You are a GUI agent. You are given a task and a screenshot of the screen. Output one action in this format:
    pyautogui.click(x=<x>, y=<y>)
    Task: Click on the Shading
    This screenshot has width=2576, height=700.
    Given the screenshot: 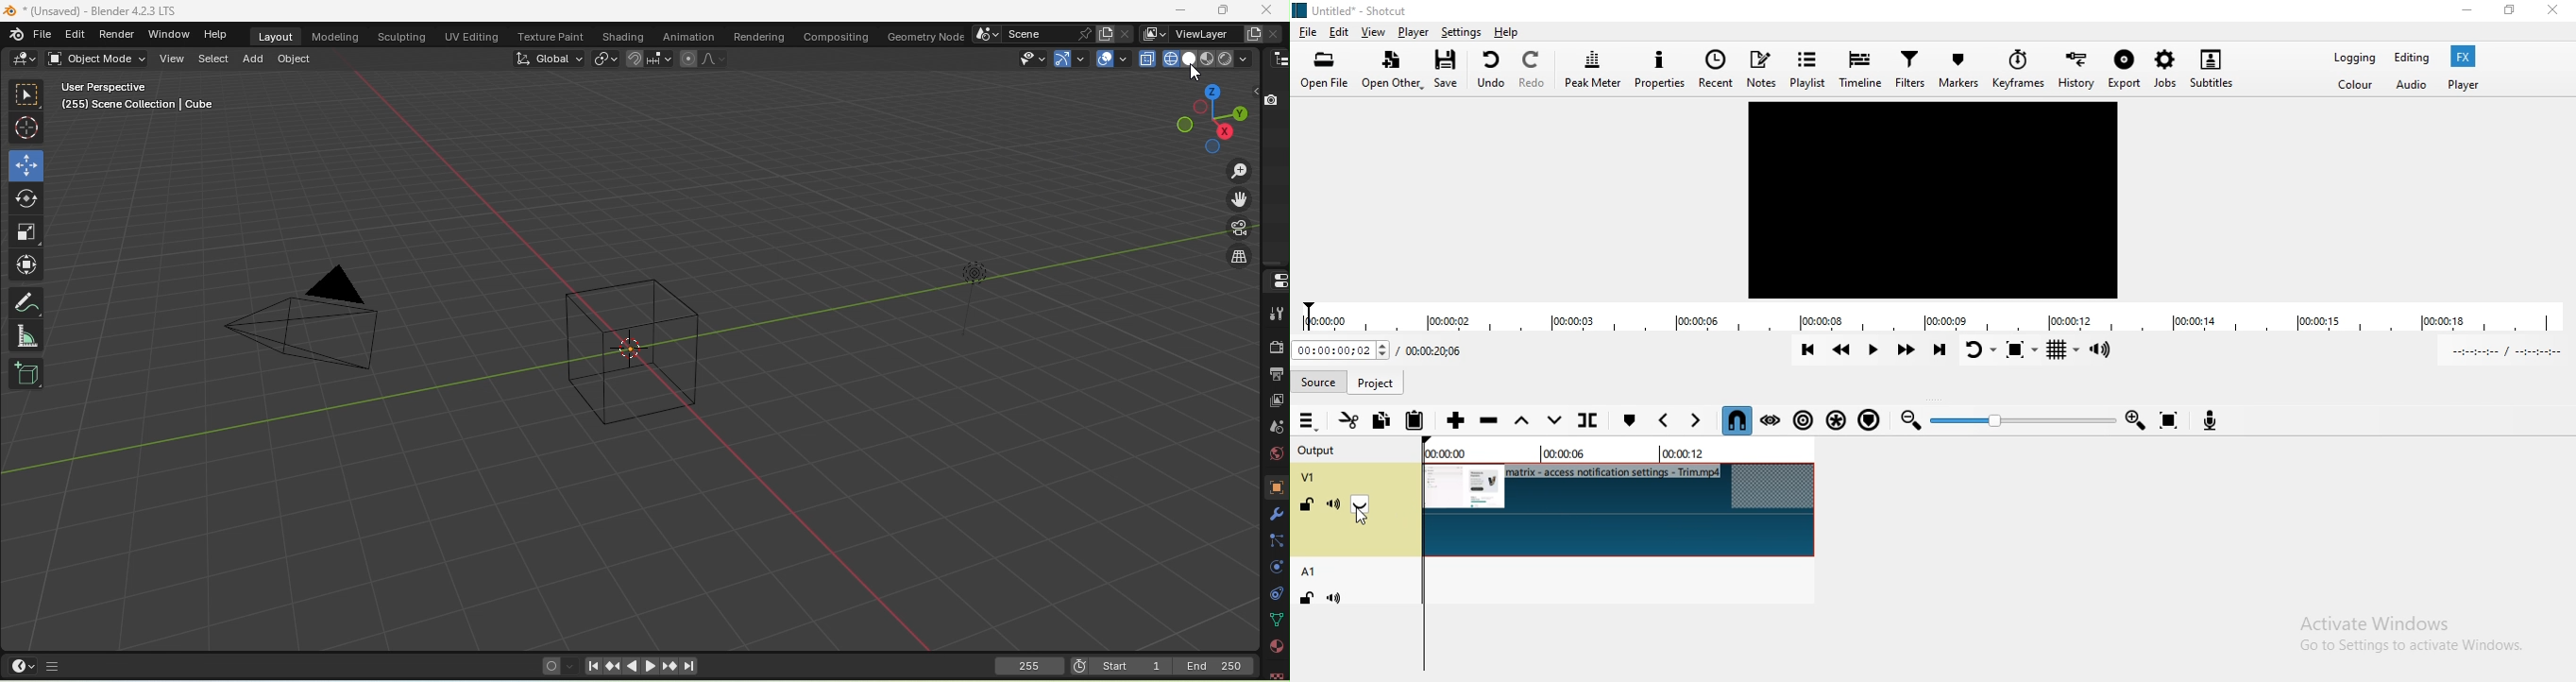 What is the action you would take?
    pyautogui.click(x=623, y=36)
    